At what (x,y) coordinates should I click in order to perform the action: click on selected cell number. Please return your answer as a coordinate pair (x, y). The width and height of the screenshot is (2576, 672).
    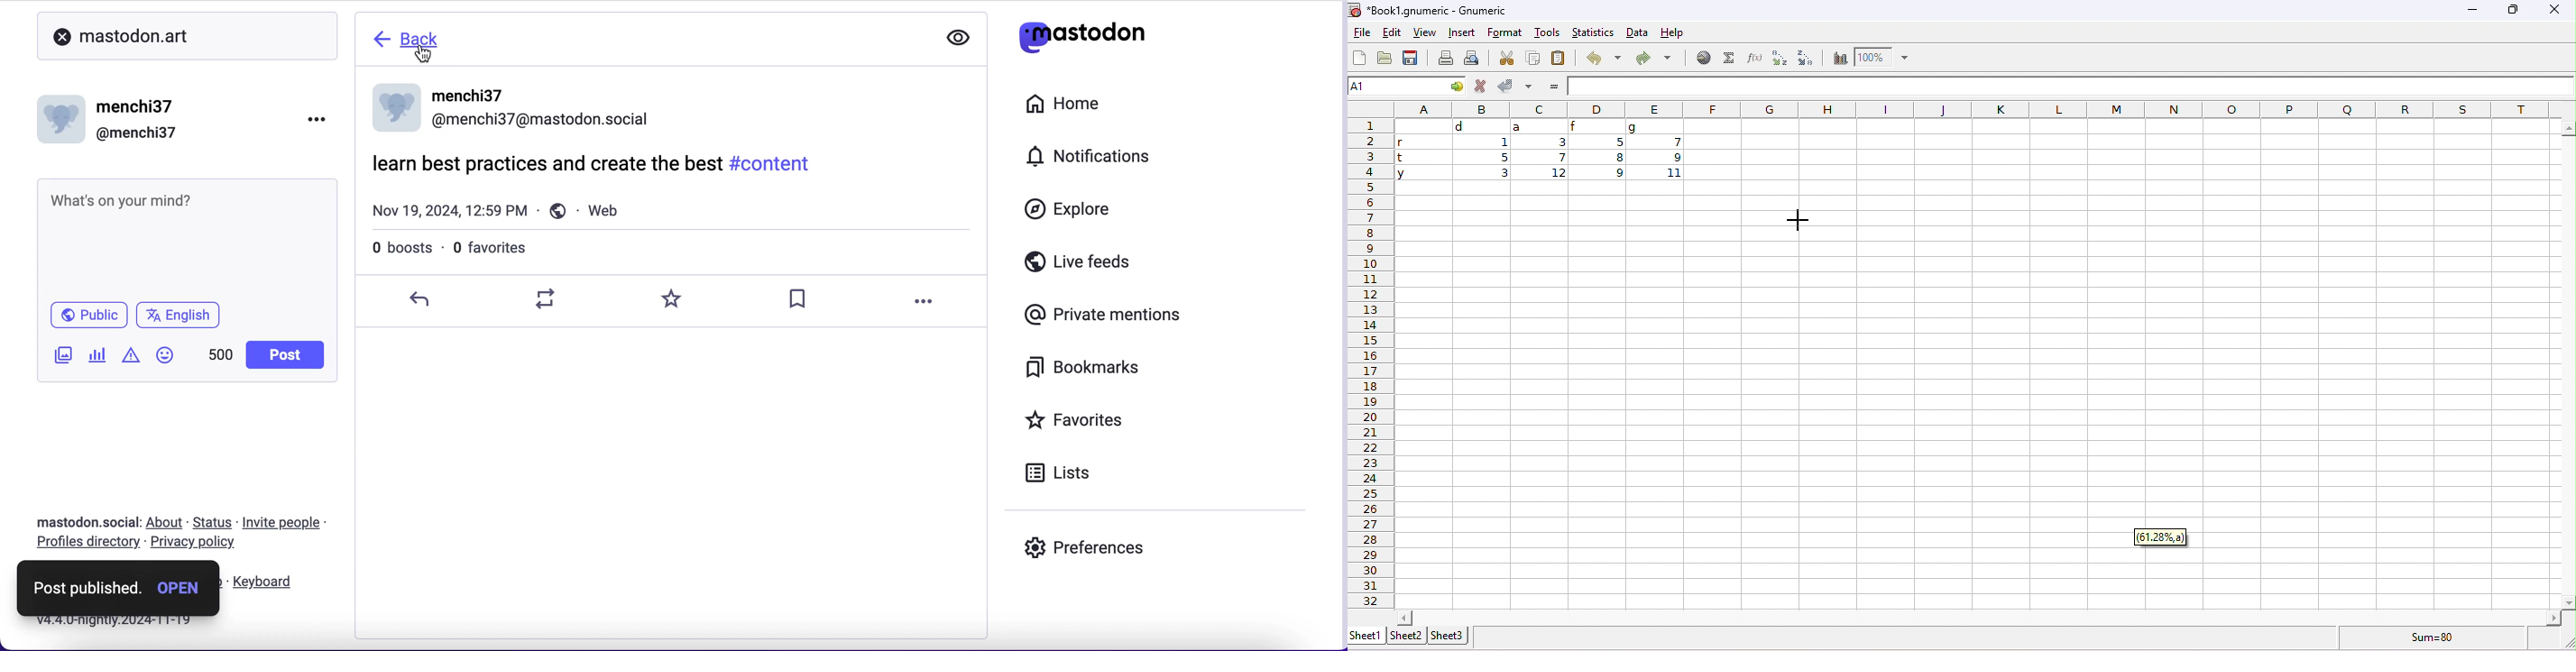
    Looking at the image, I should click on (1394, 87).